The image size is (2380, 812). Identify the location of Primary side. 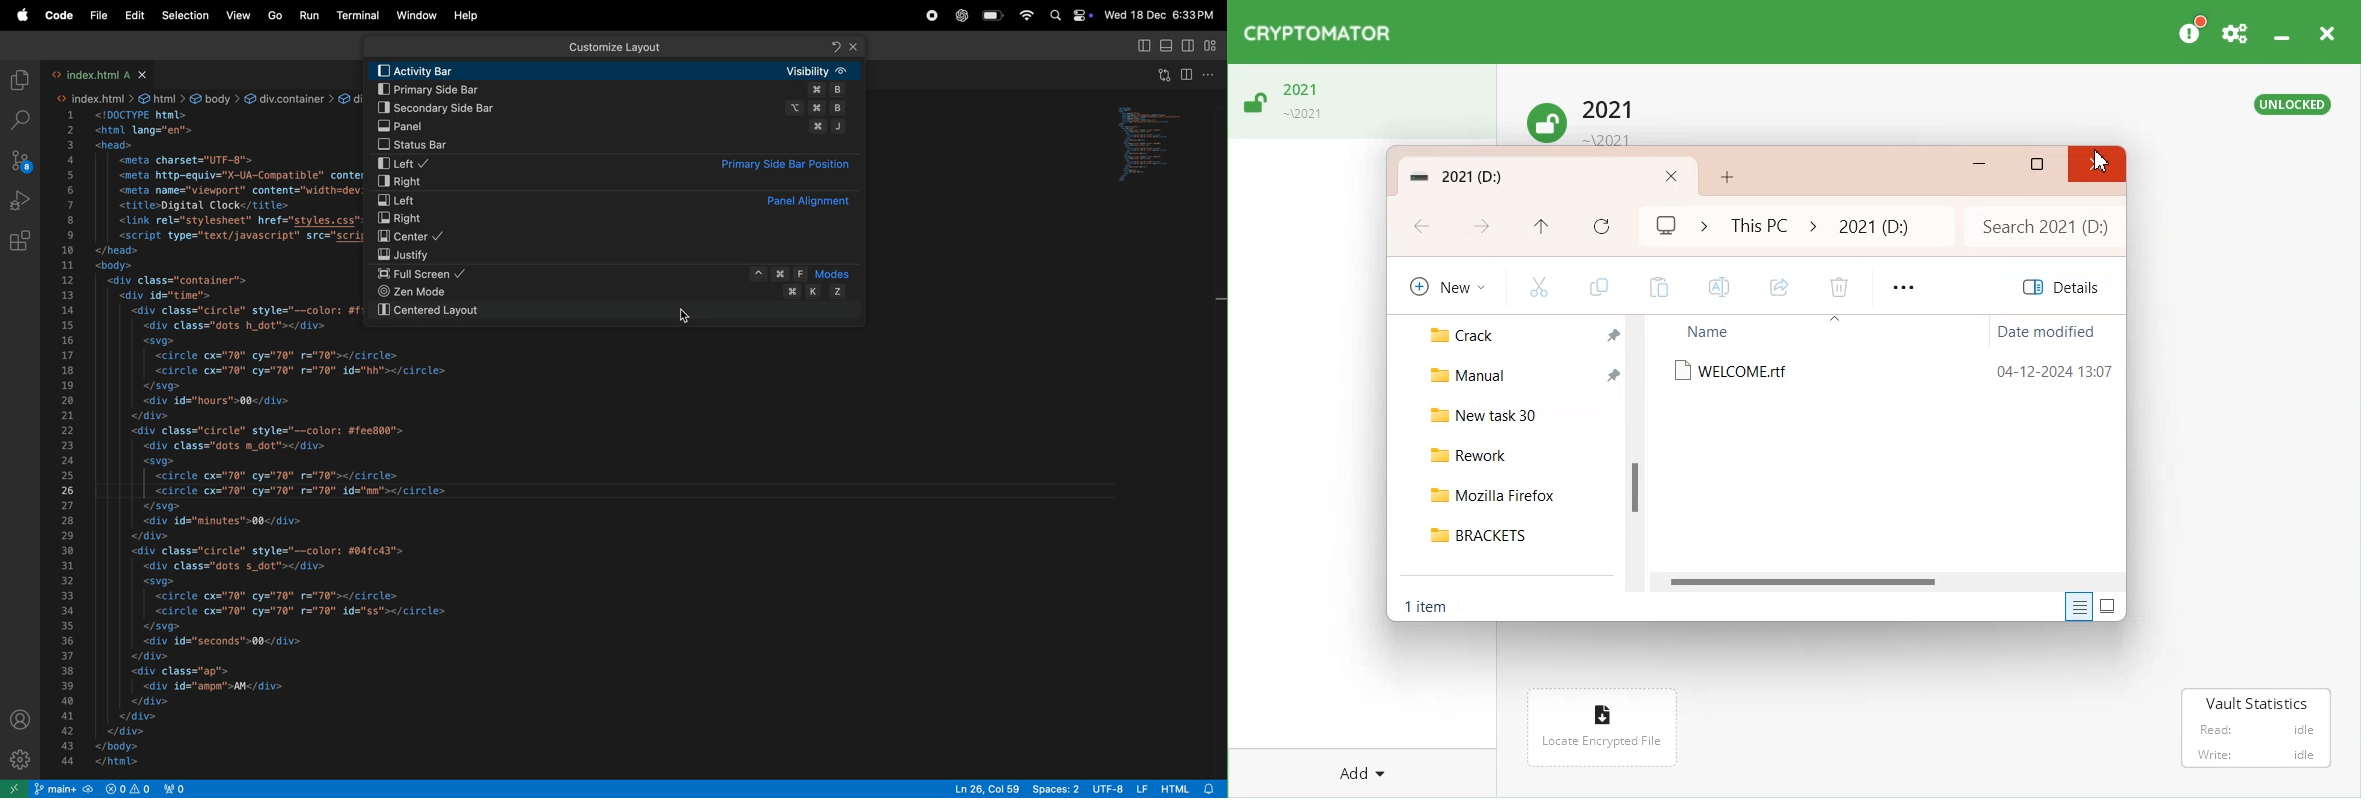
(617, 89).